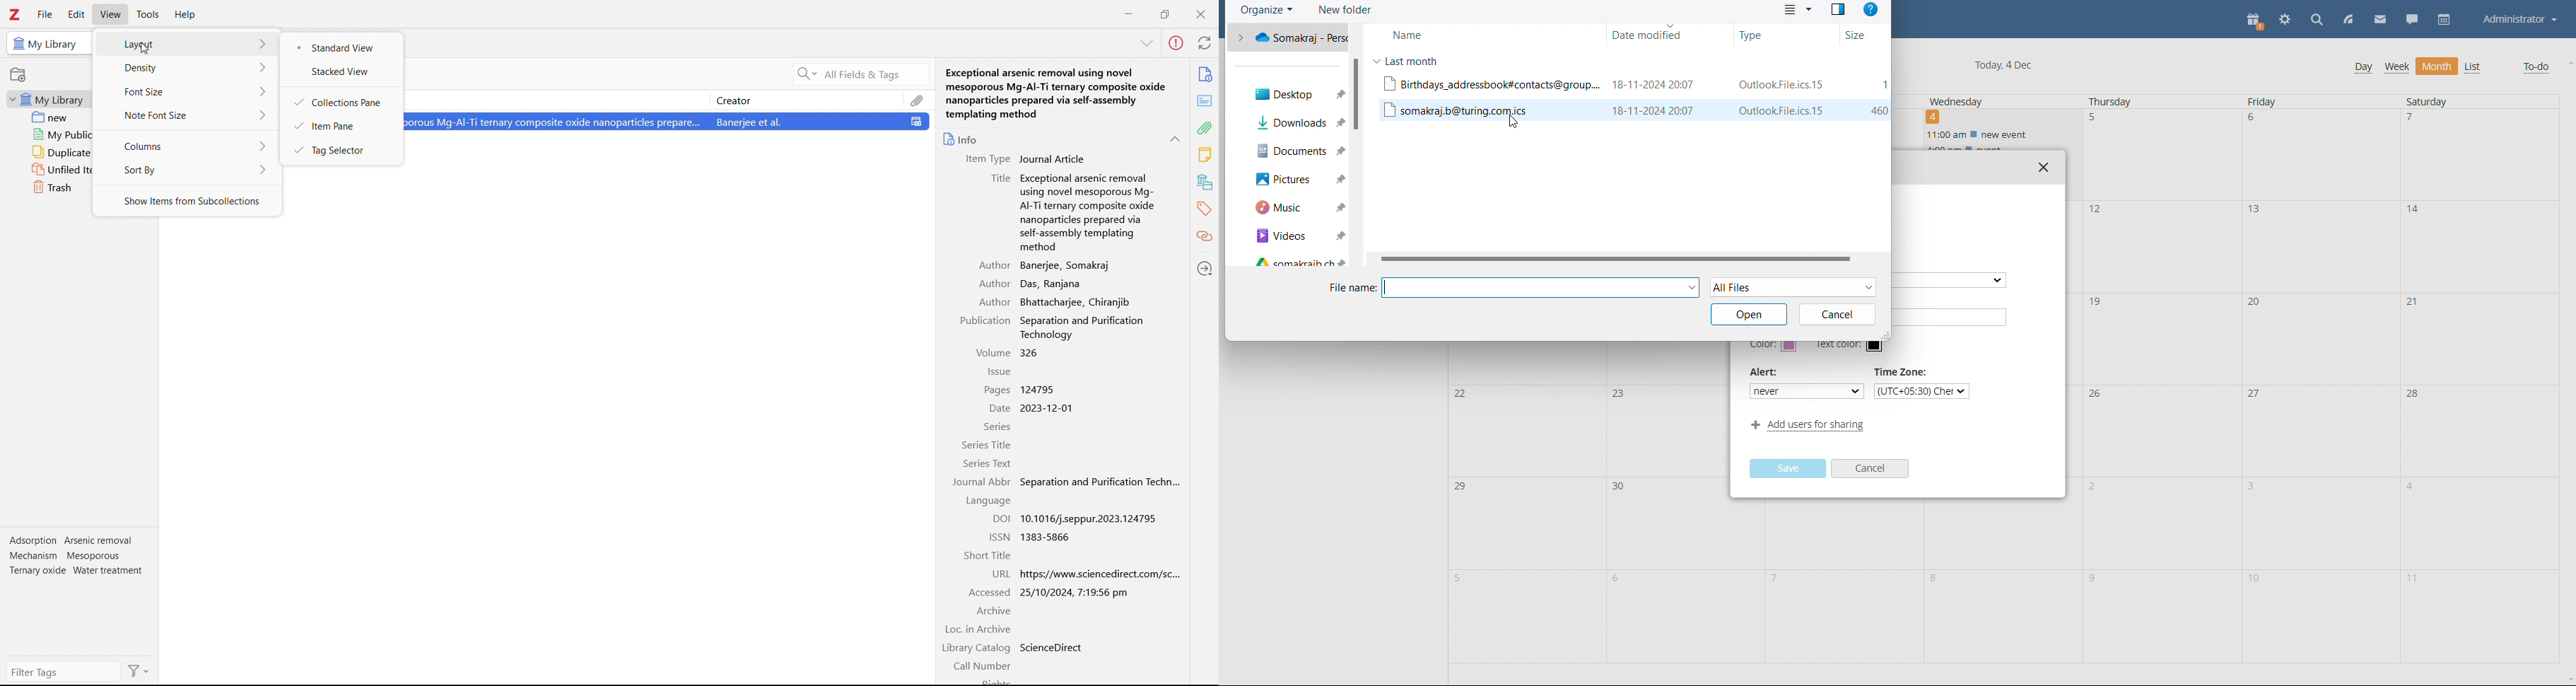  I want to click on note font size, so click(187, 114).